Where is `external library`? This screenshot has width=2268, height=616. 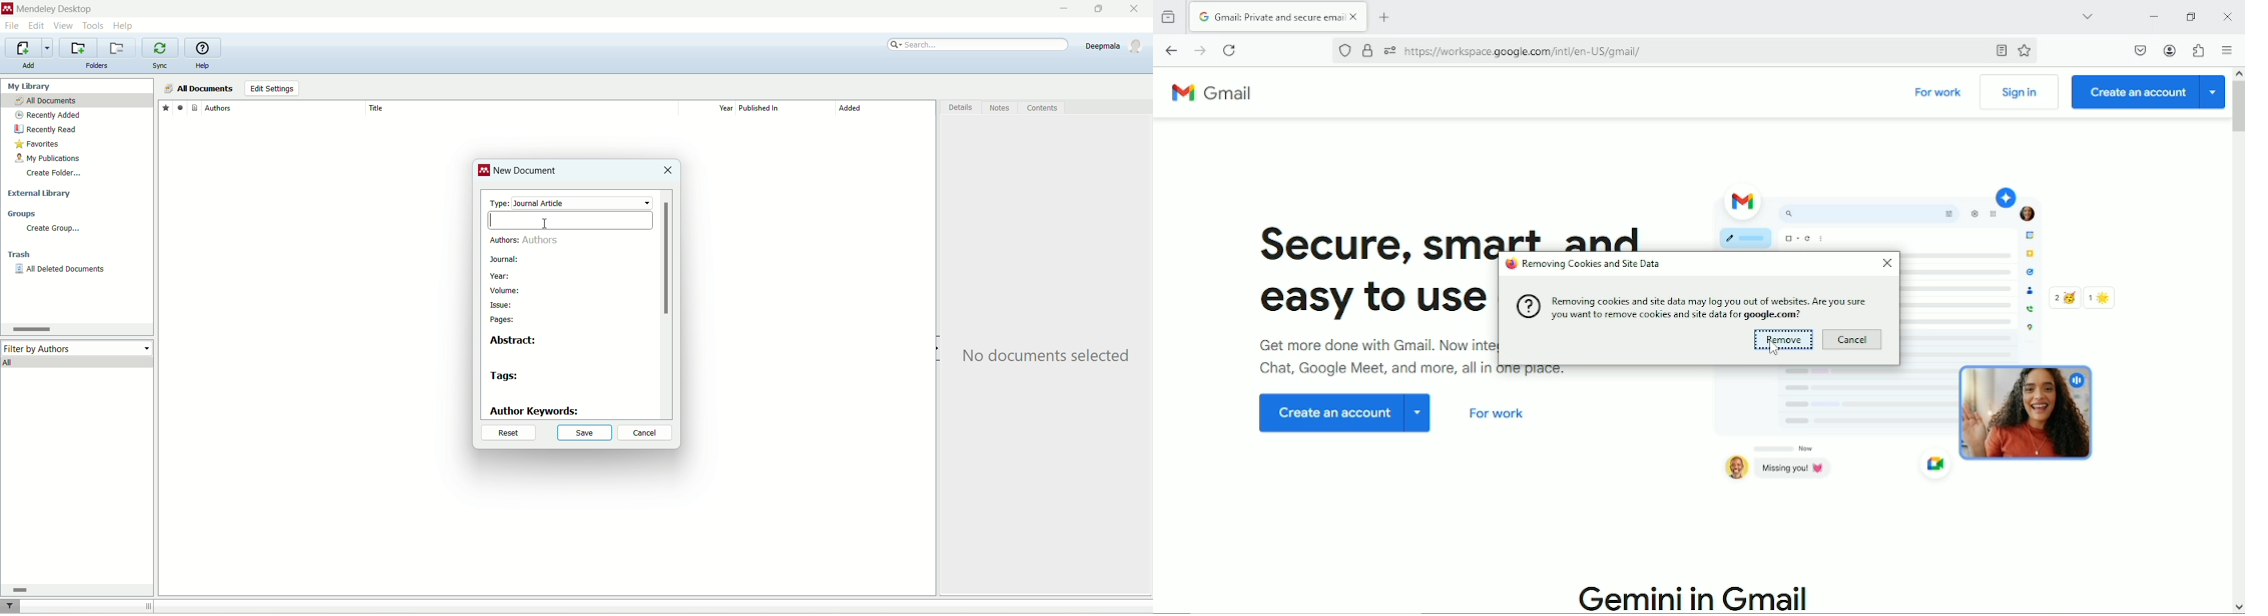 external library is located at coordinates (41, 194).